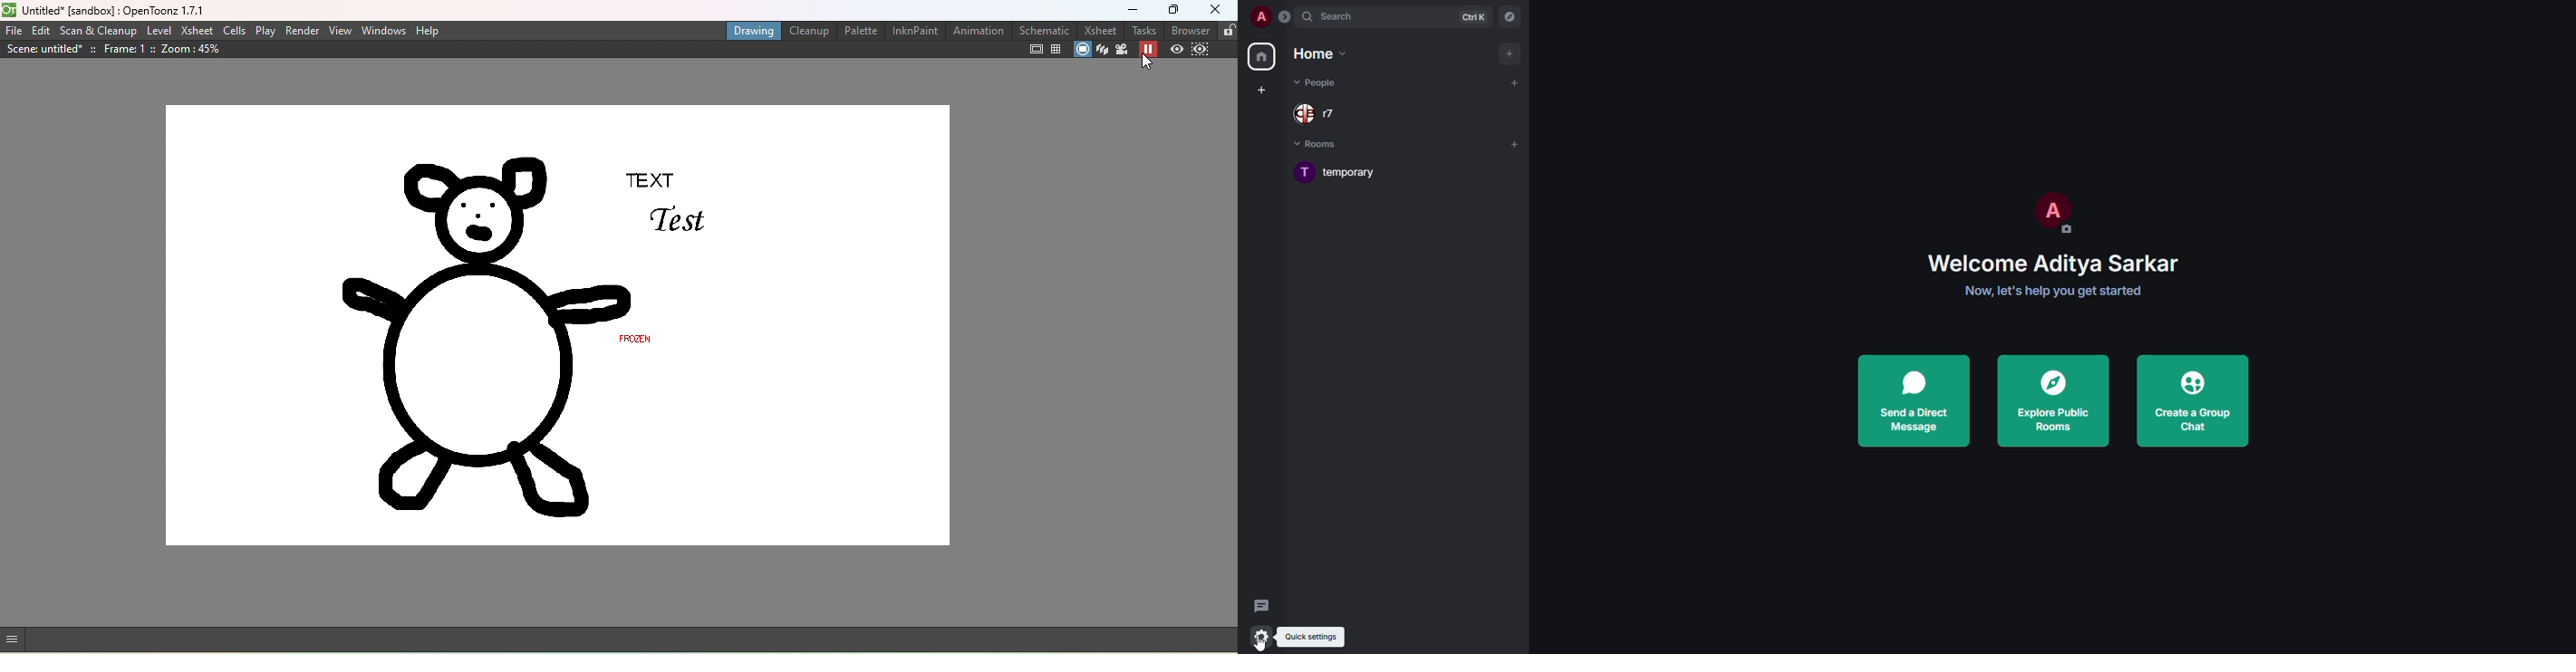 The image size is (2576, 672). Describe the element at coordinates (1319, 113) in the screenshot. I see `people` at that location.